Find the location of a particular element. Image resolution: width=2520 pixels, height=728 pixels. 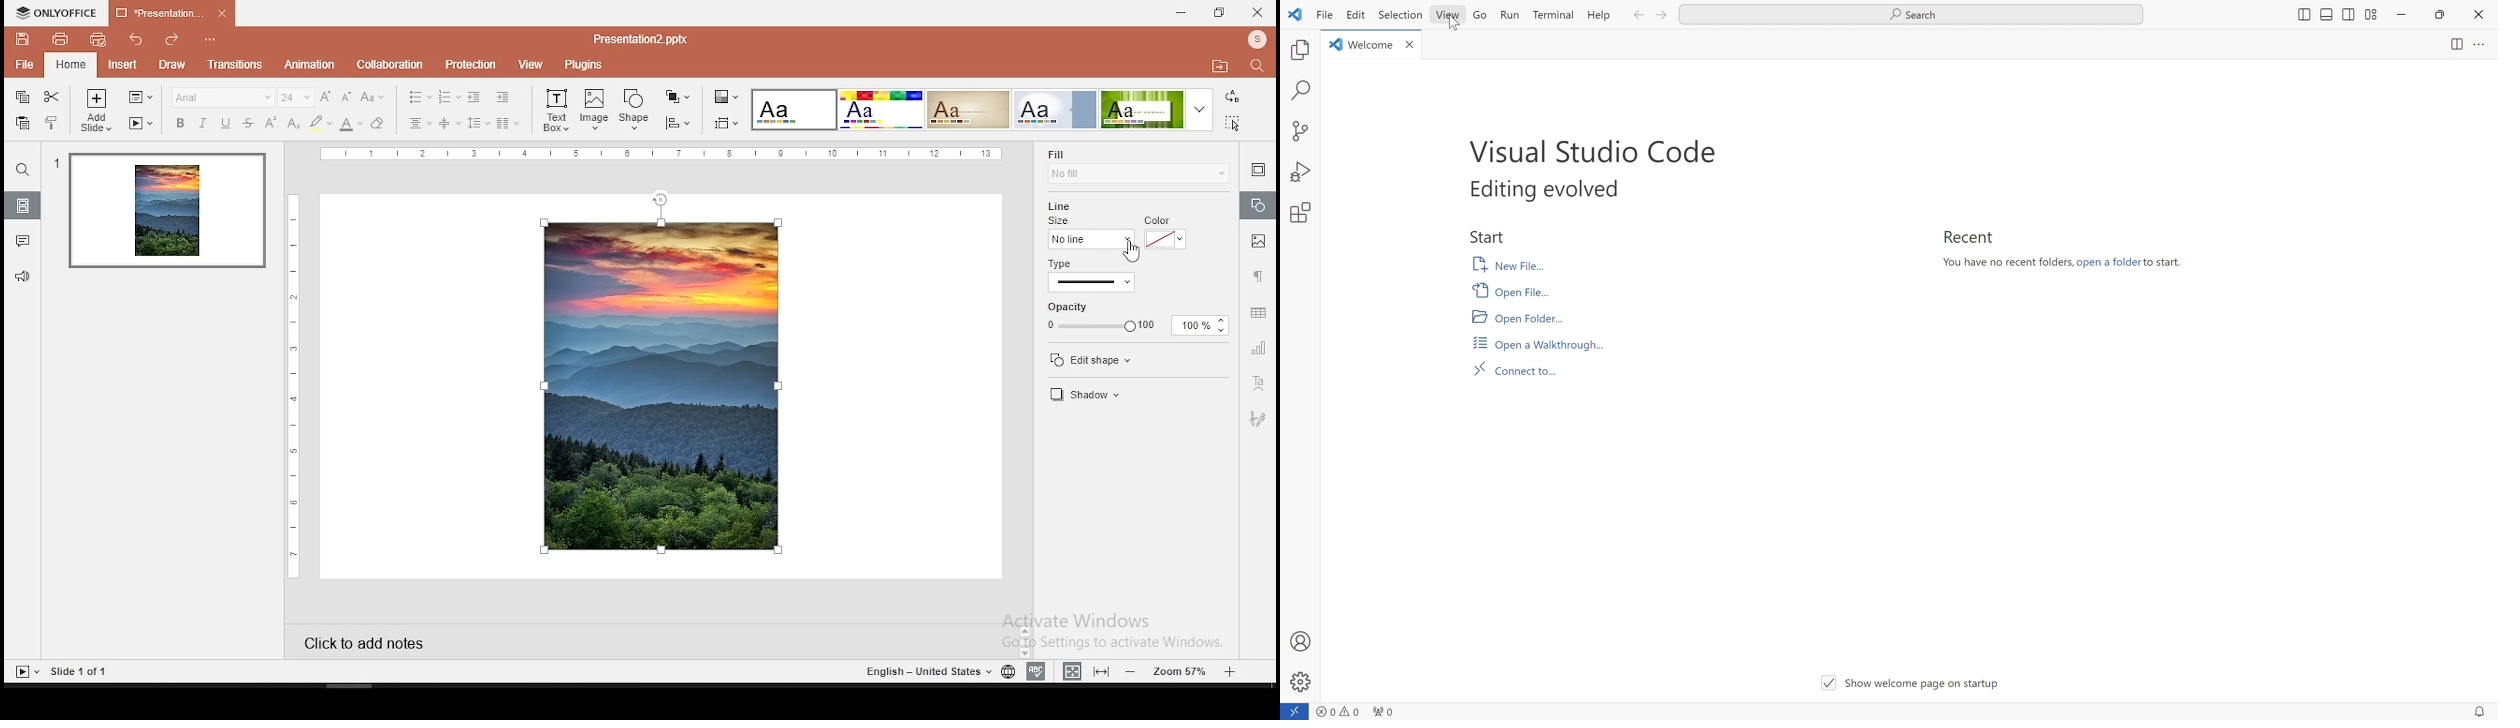

edit shape is located at coordinates (1104, 359).